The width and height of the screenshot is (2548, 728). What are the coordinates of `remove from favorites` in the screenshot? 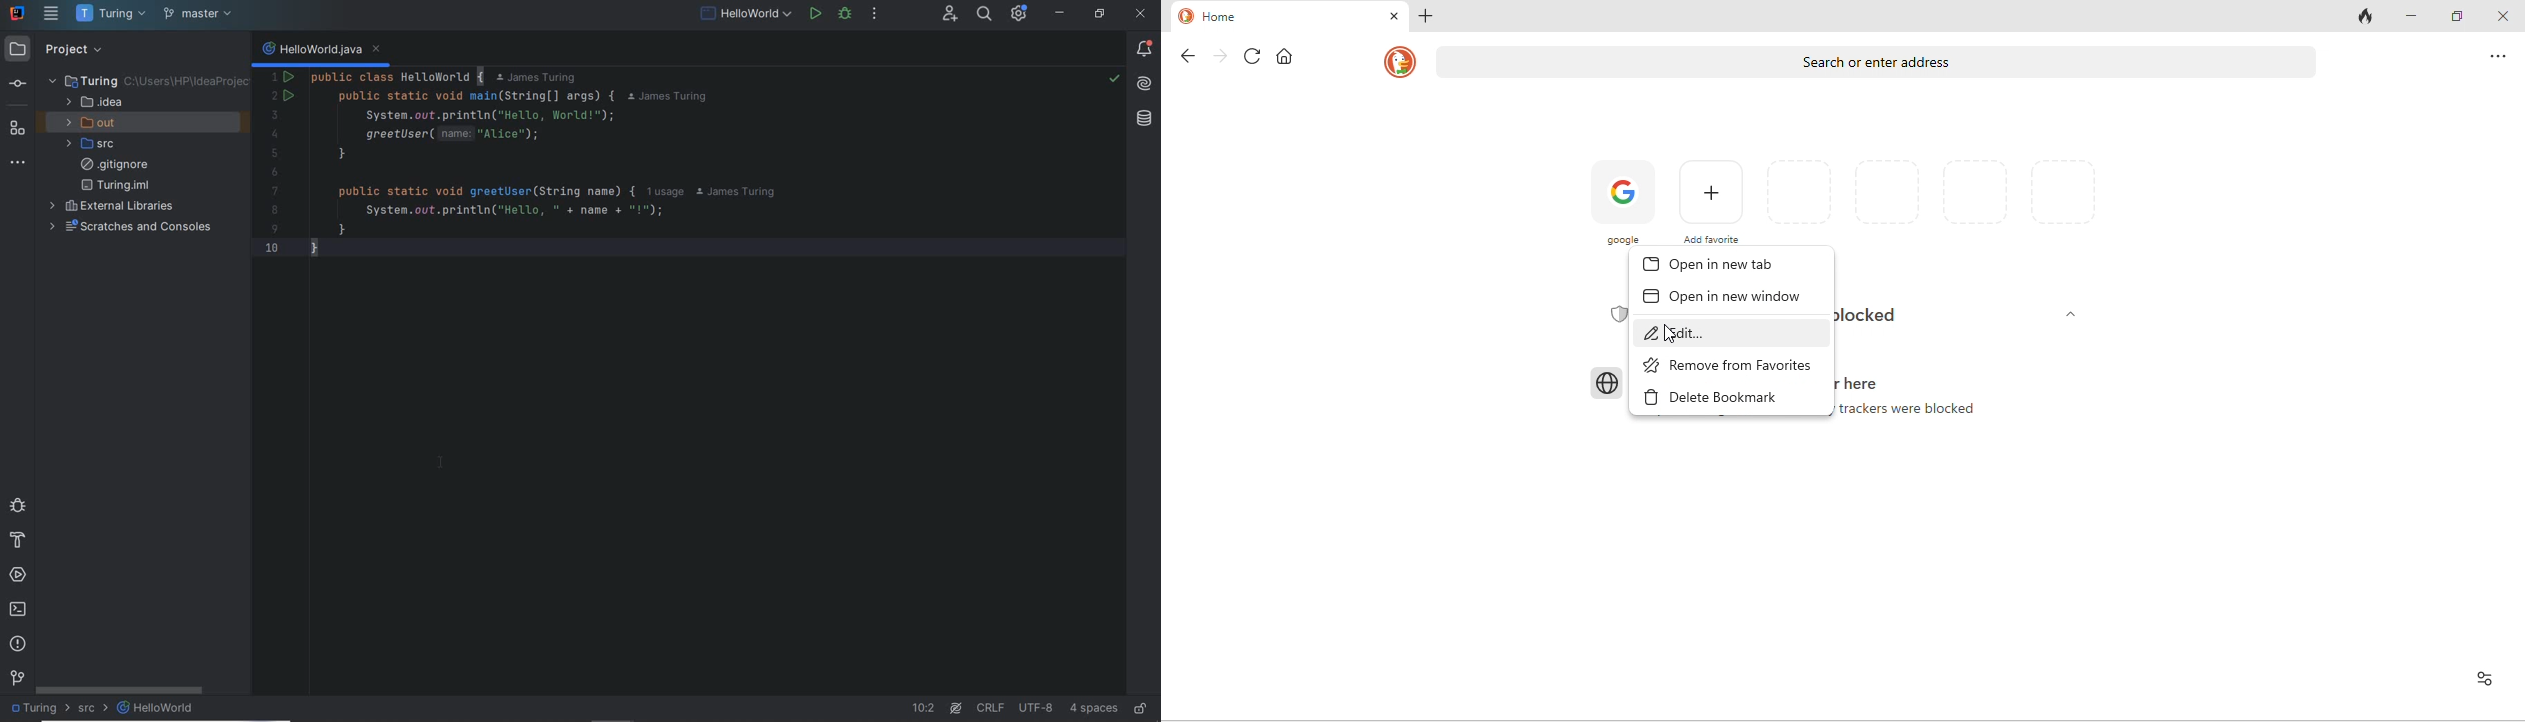 It's located at (1733, 365).